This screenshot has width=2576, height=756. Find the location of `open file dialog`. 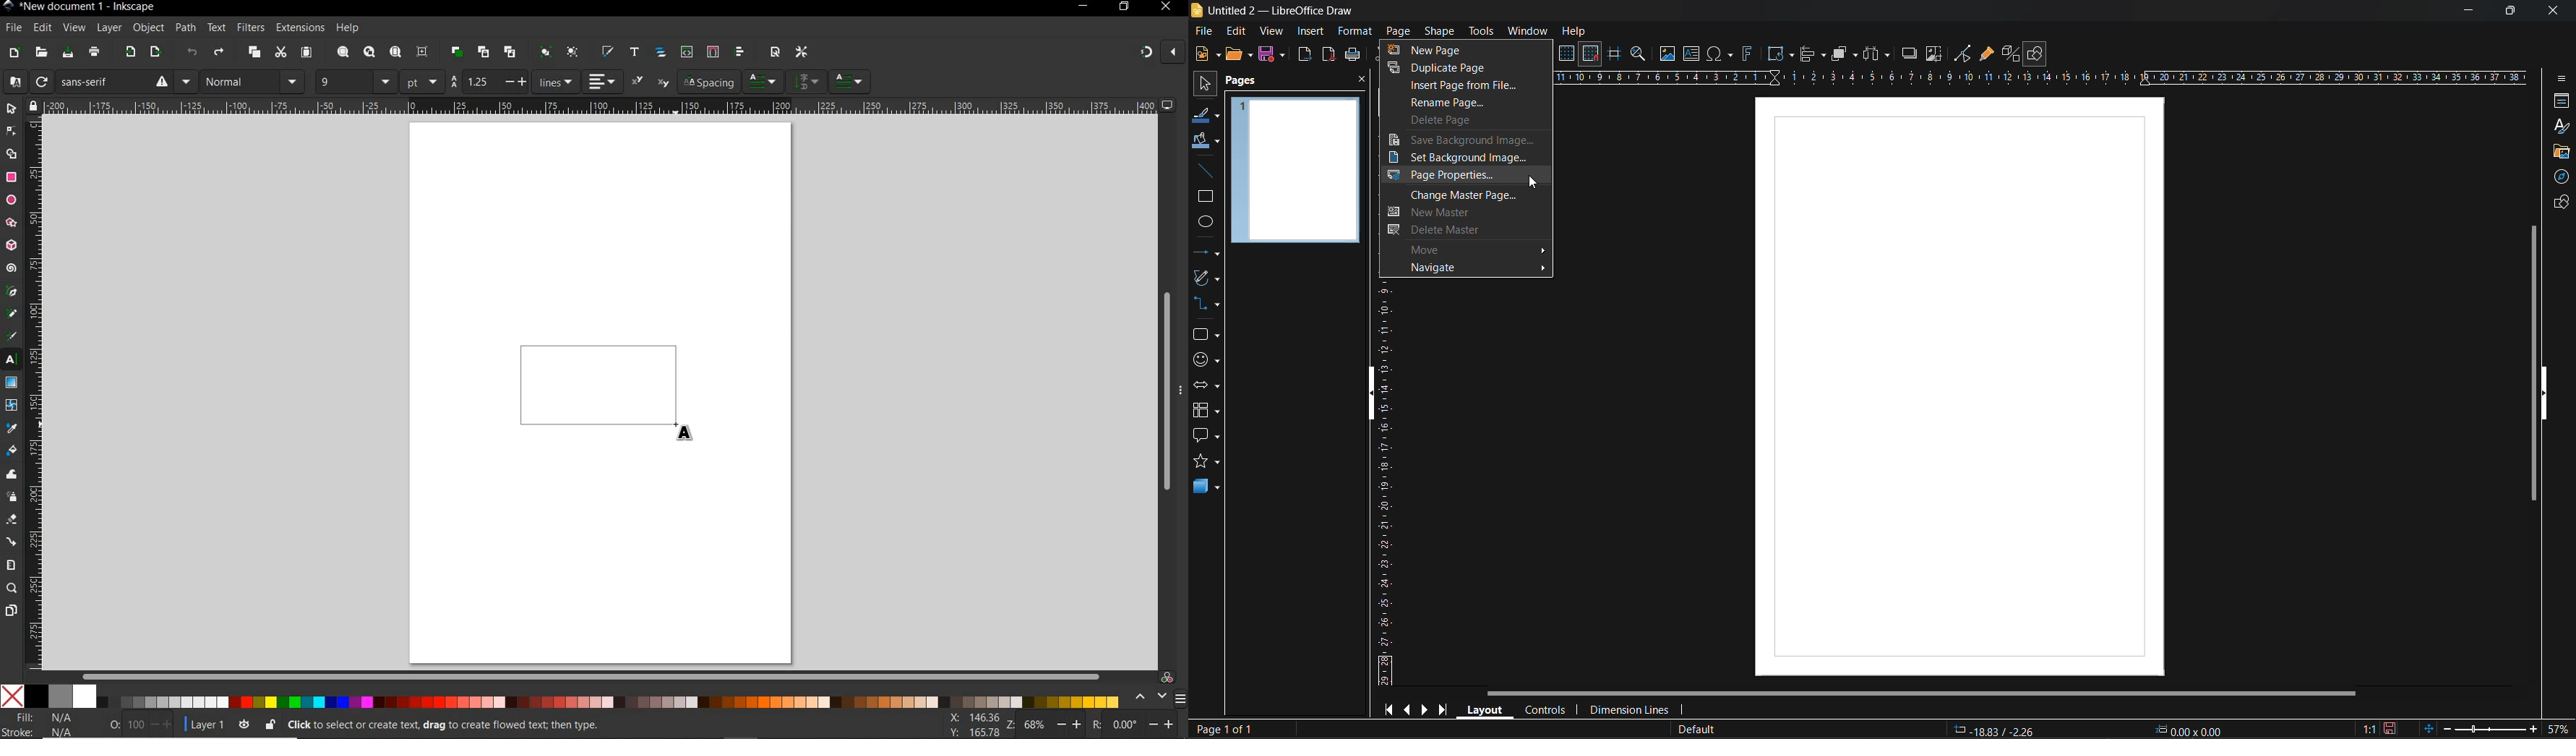

open file dialog is located at coordinates (40, 53).